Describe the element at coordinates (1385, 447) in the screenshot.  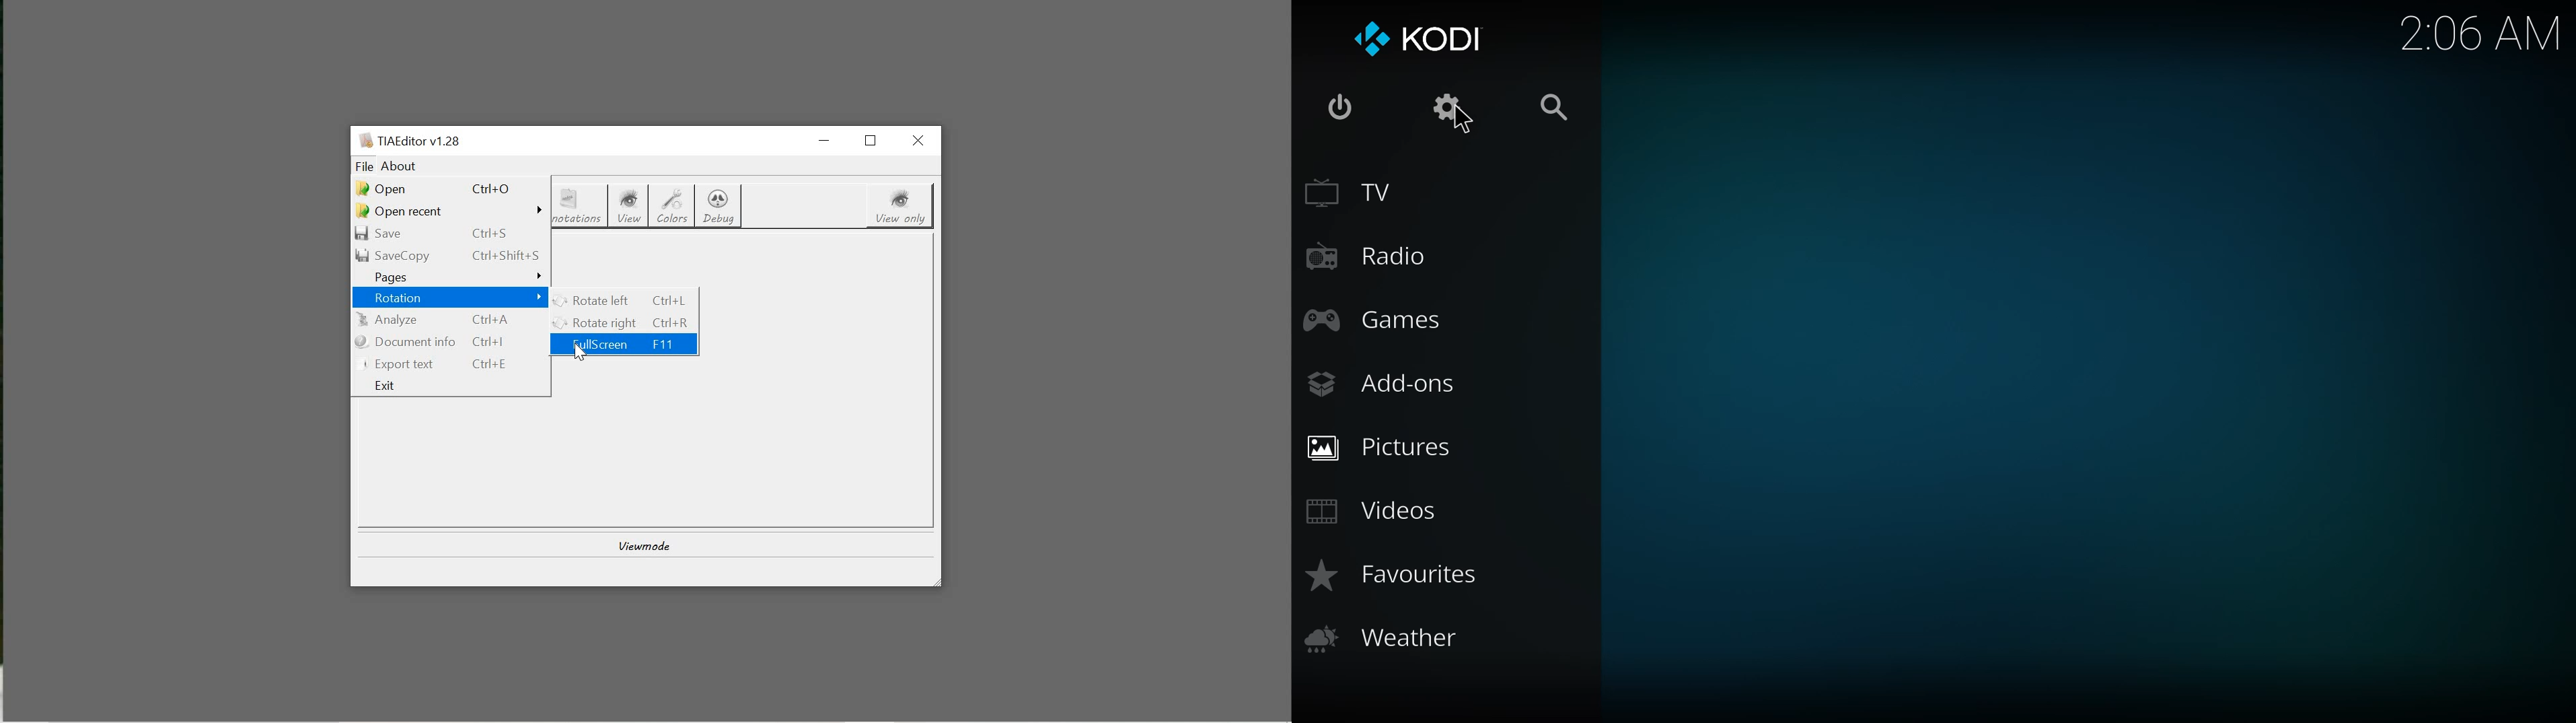
I see `pictures` at that location.